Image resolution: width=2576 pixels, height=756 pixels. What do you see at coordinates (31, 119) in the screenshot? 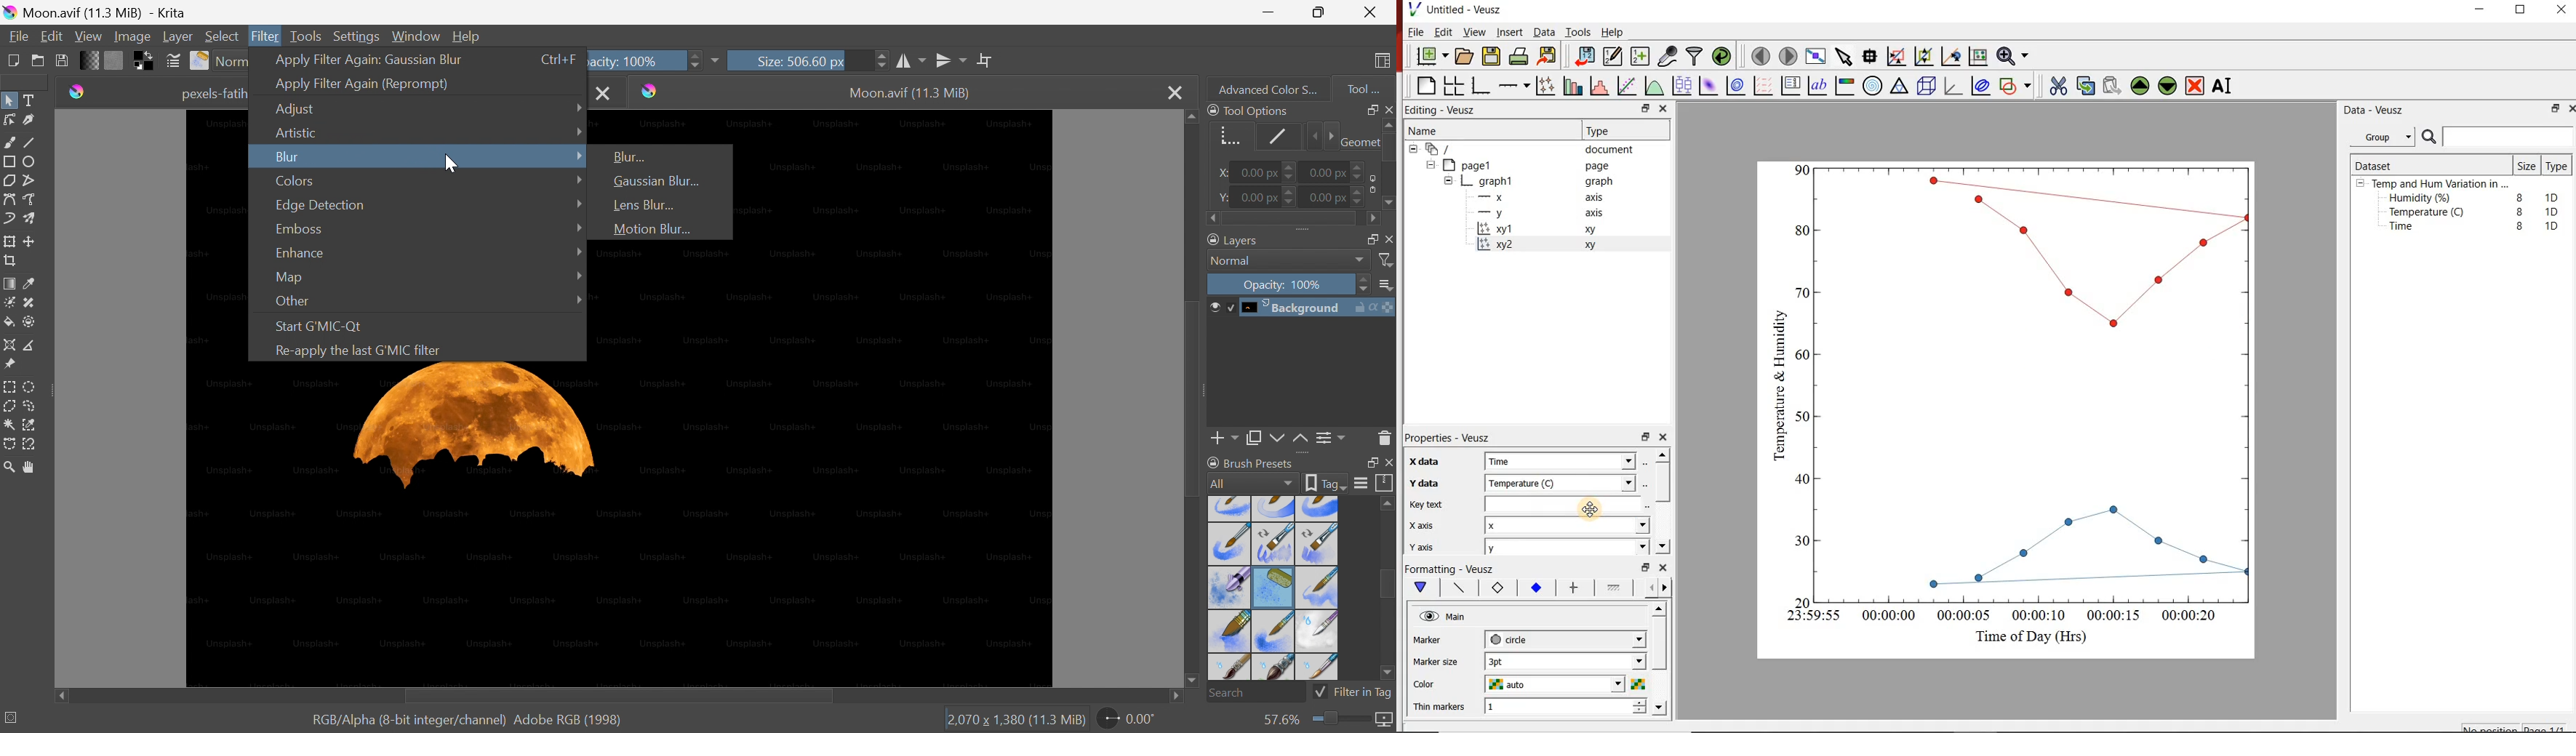
I see `Calligraphy` at bounding box center [31, 119].